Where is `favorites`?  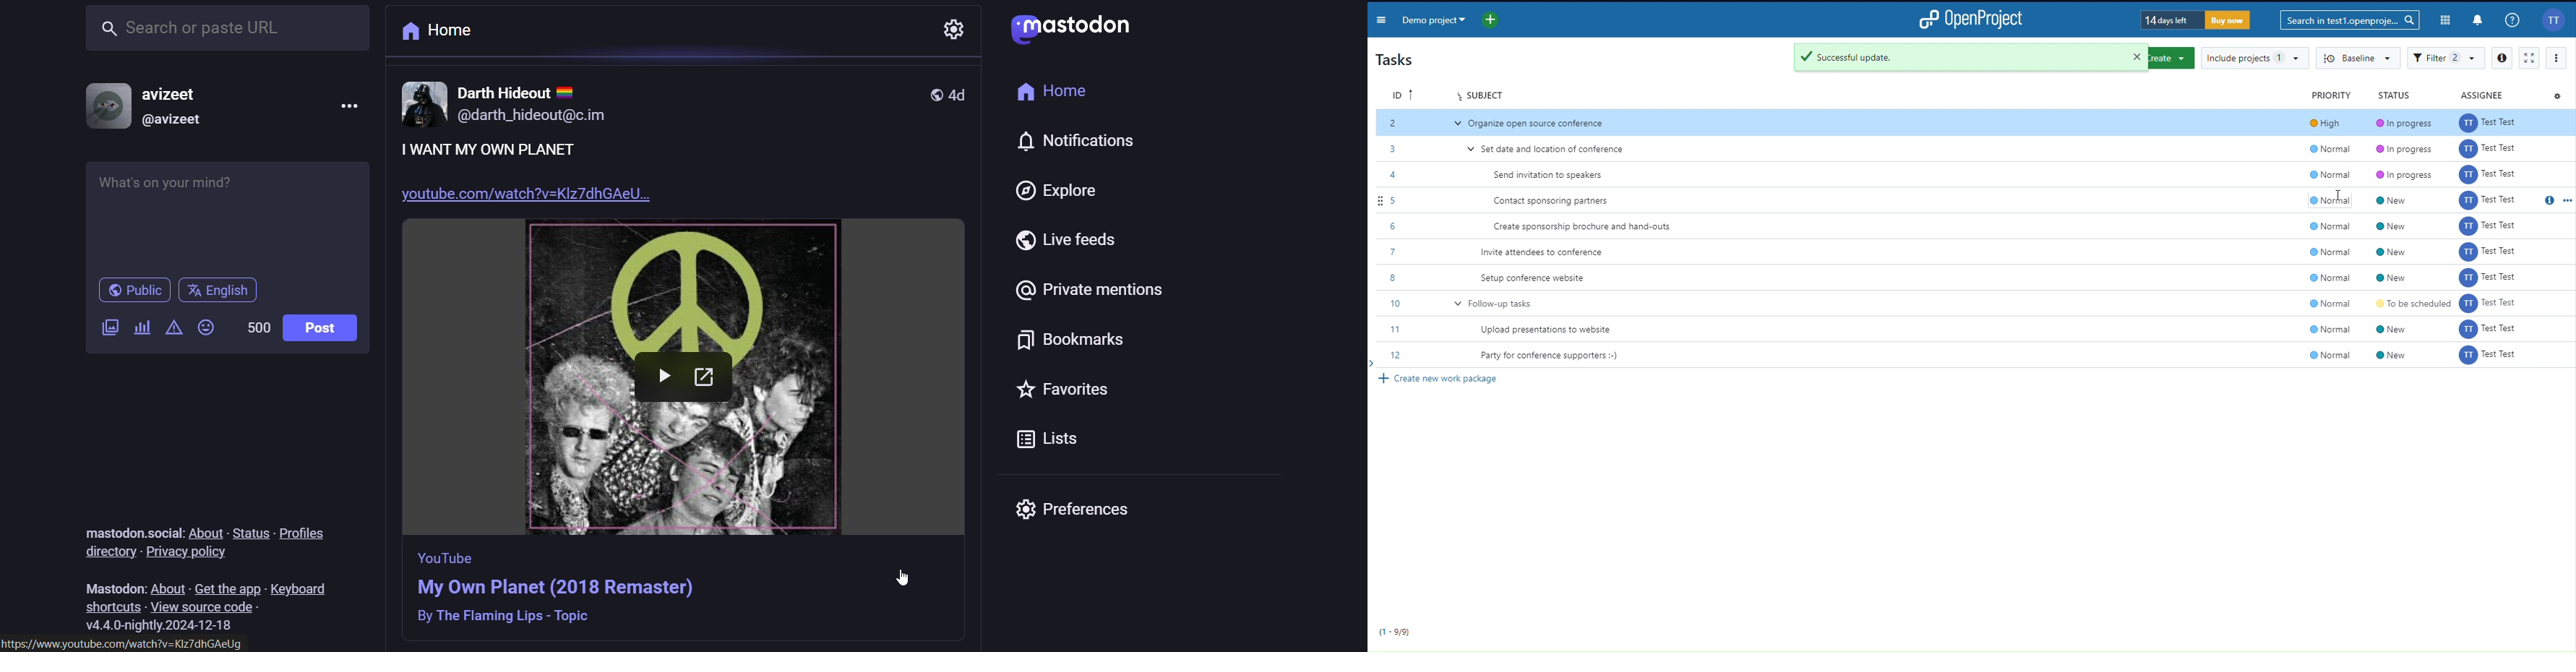 favorites is located at coordinates (1073, 386).